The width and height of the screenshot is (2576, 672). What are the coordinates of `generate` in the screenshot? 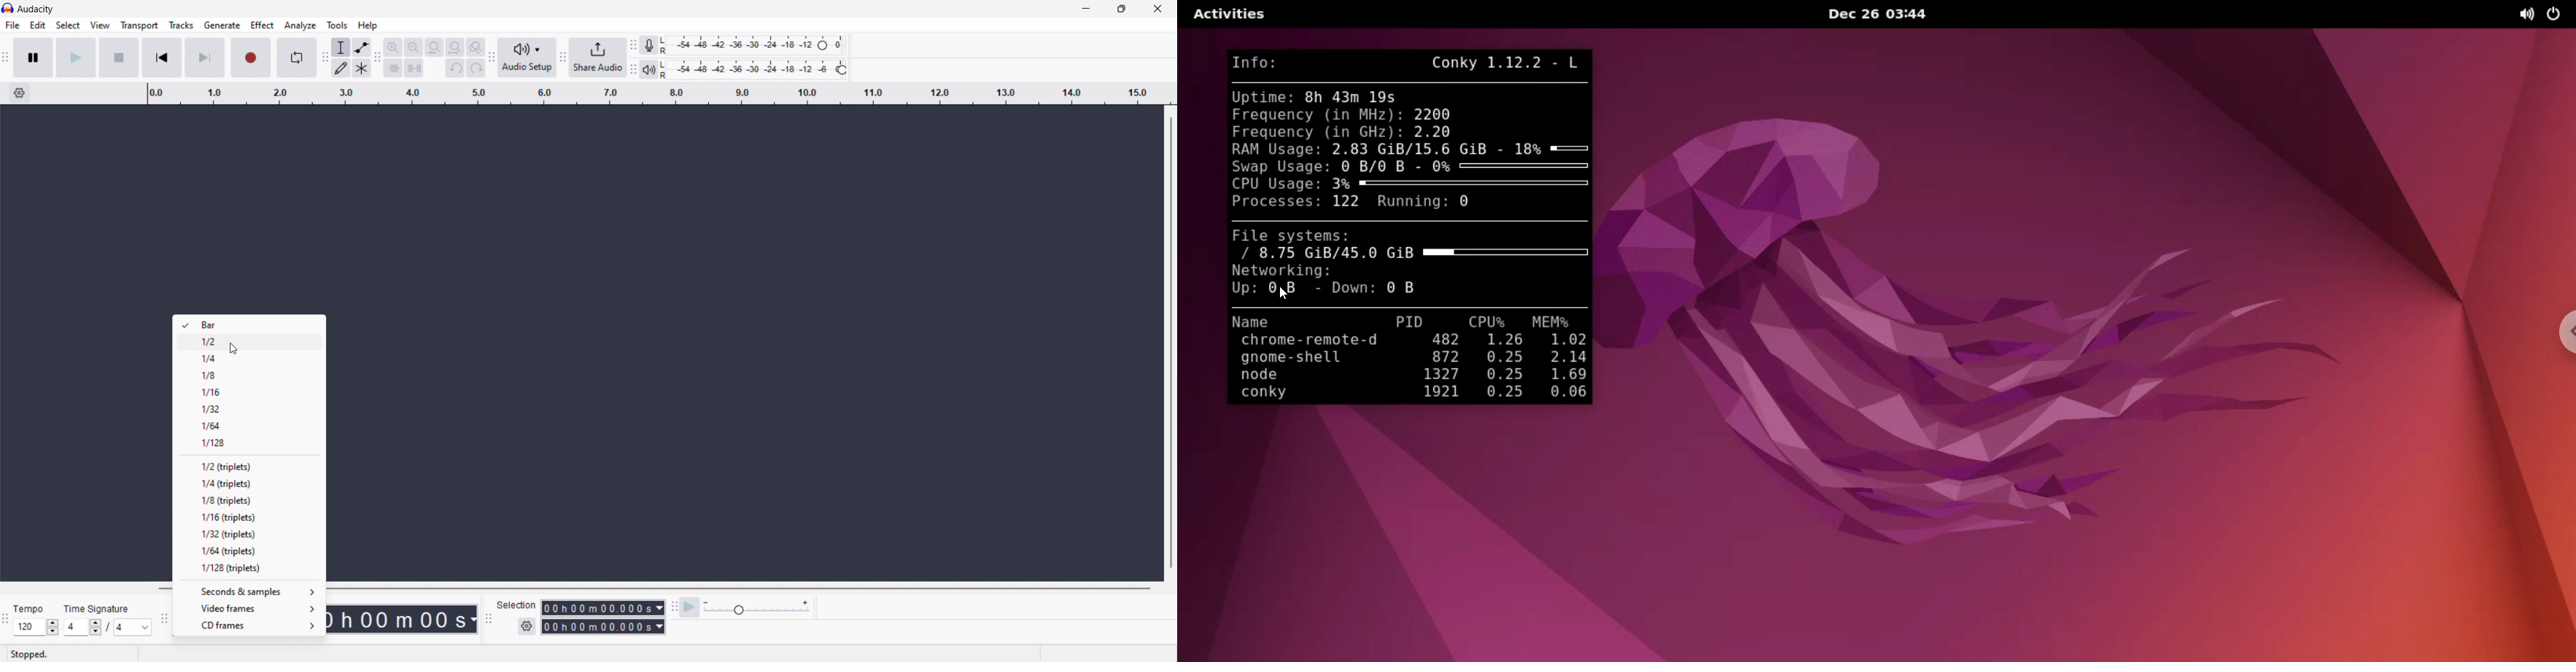 It's located at (223, 26).